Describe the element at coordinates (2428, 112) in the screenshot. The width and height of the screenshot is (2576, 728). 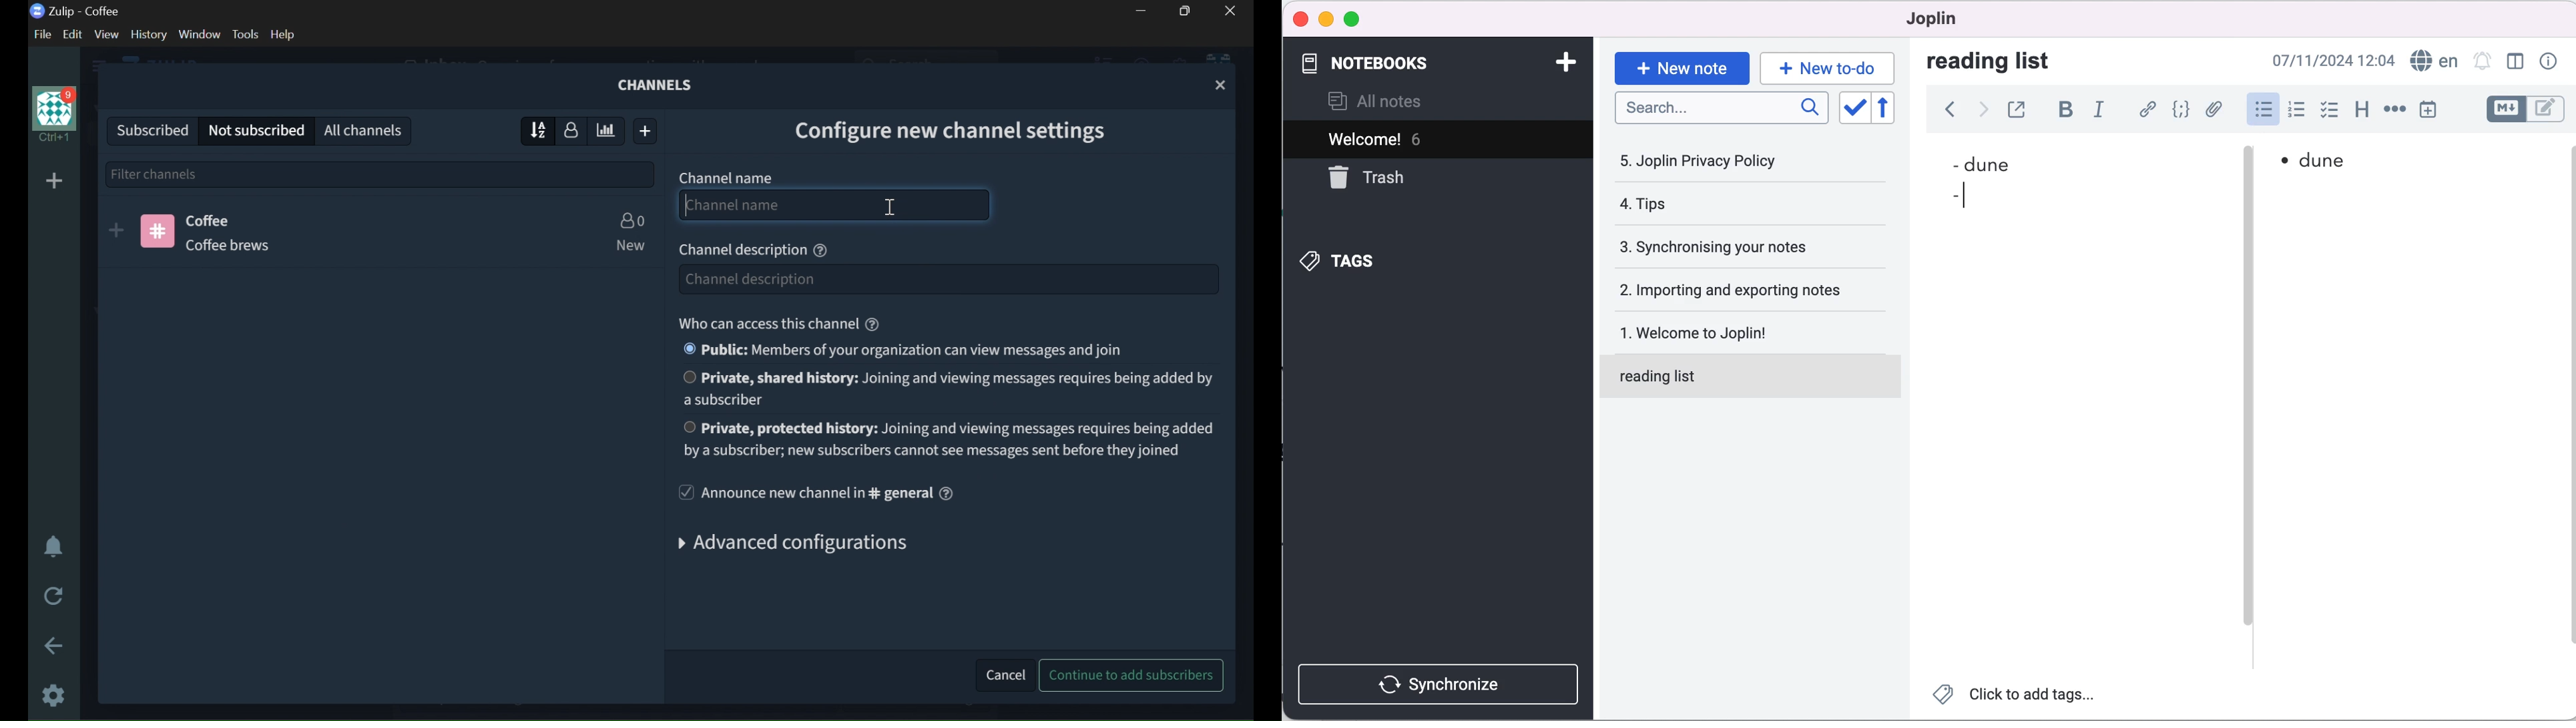
I see `insert time` at that location.